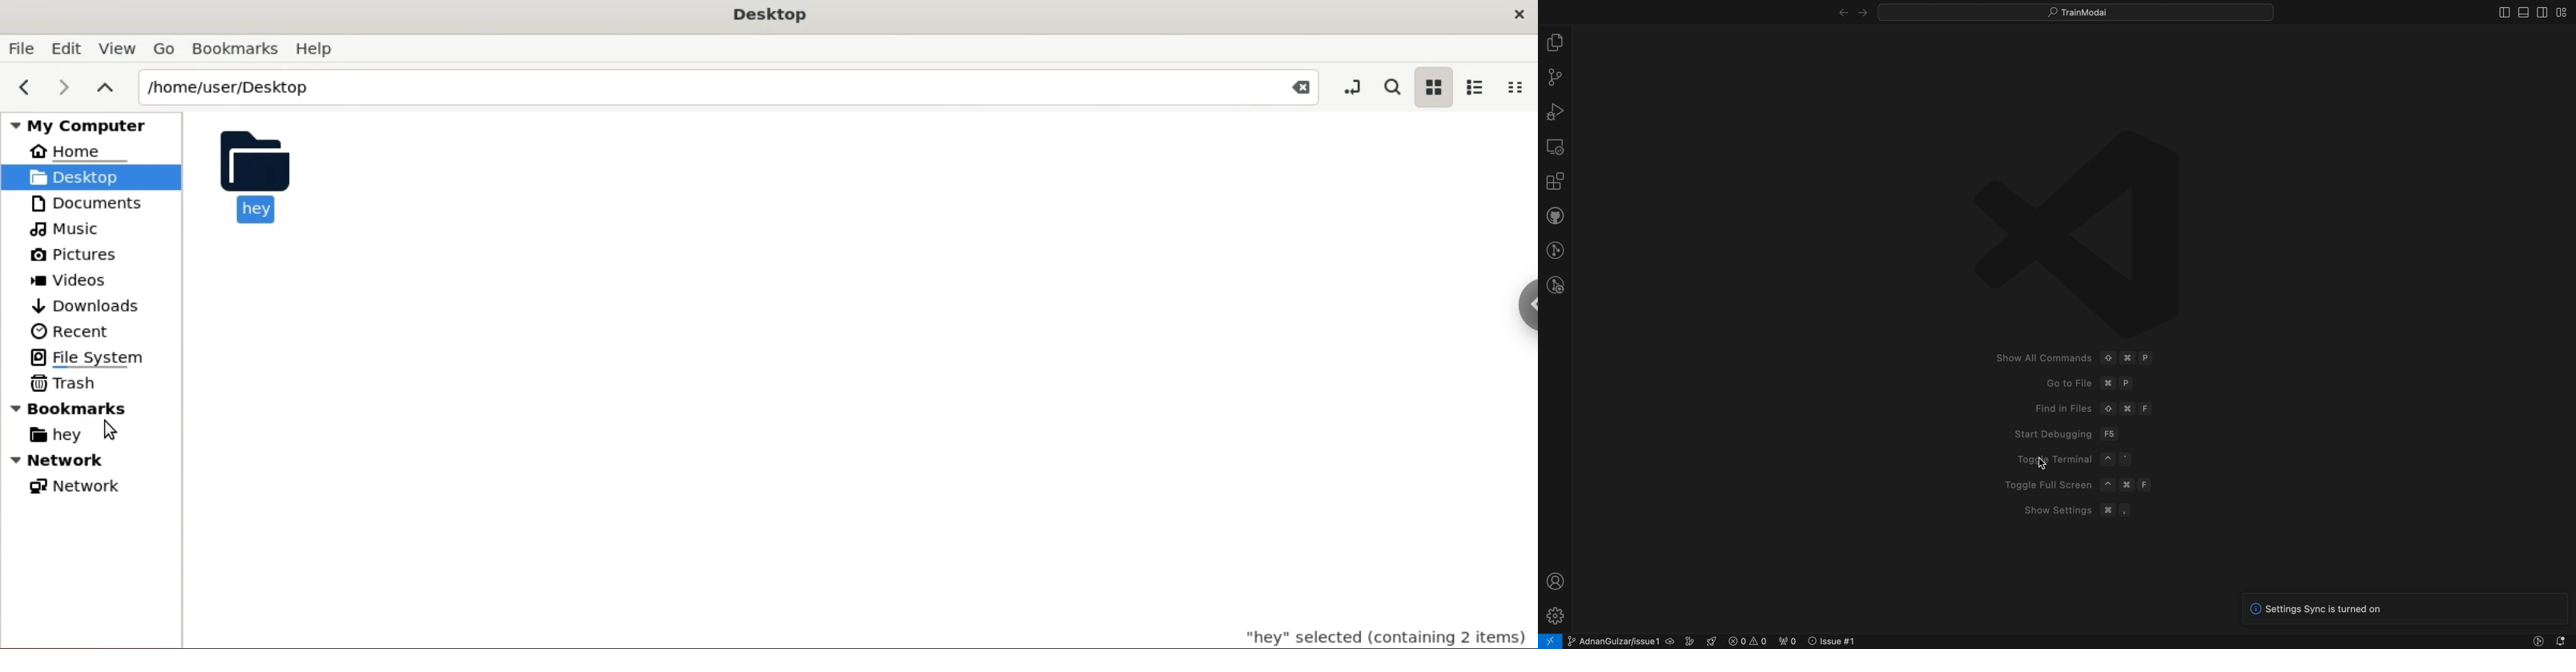 The image size is (2576, 672). Describe the element at coordinates (77, 487) in the screenshot. I see `Network` at that location.